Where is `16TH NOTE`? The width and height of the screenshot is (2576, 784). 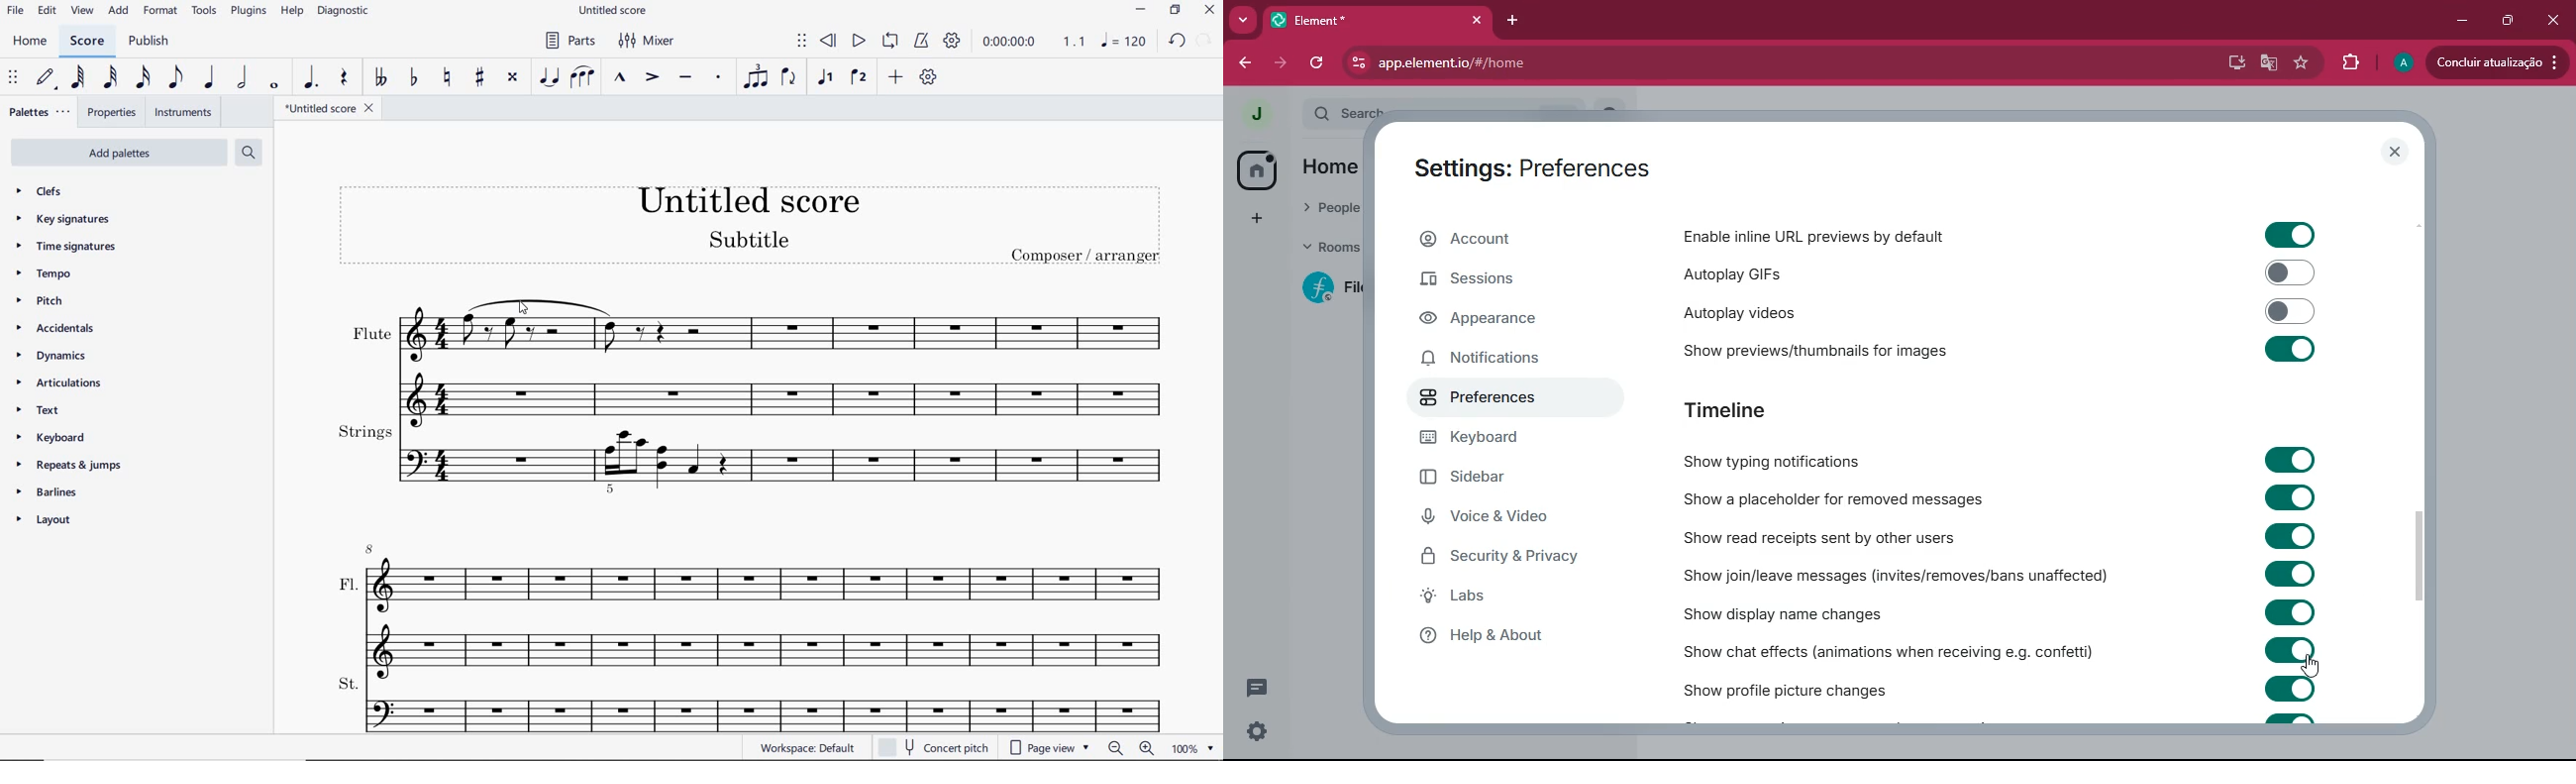 16TH NOTE is located at coordinates (143, 78).